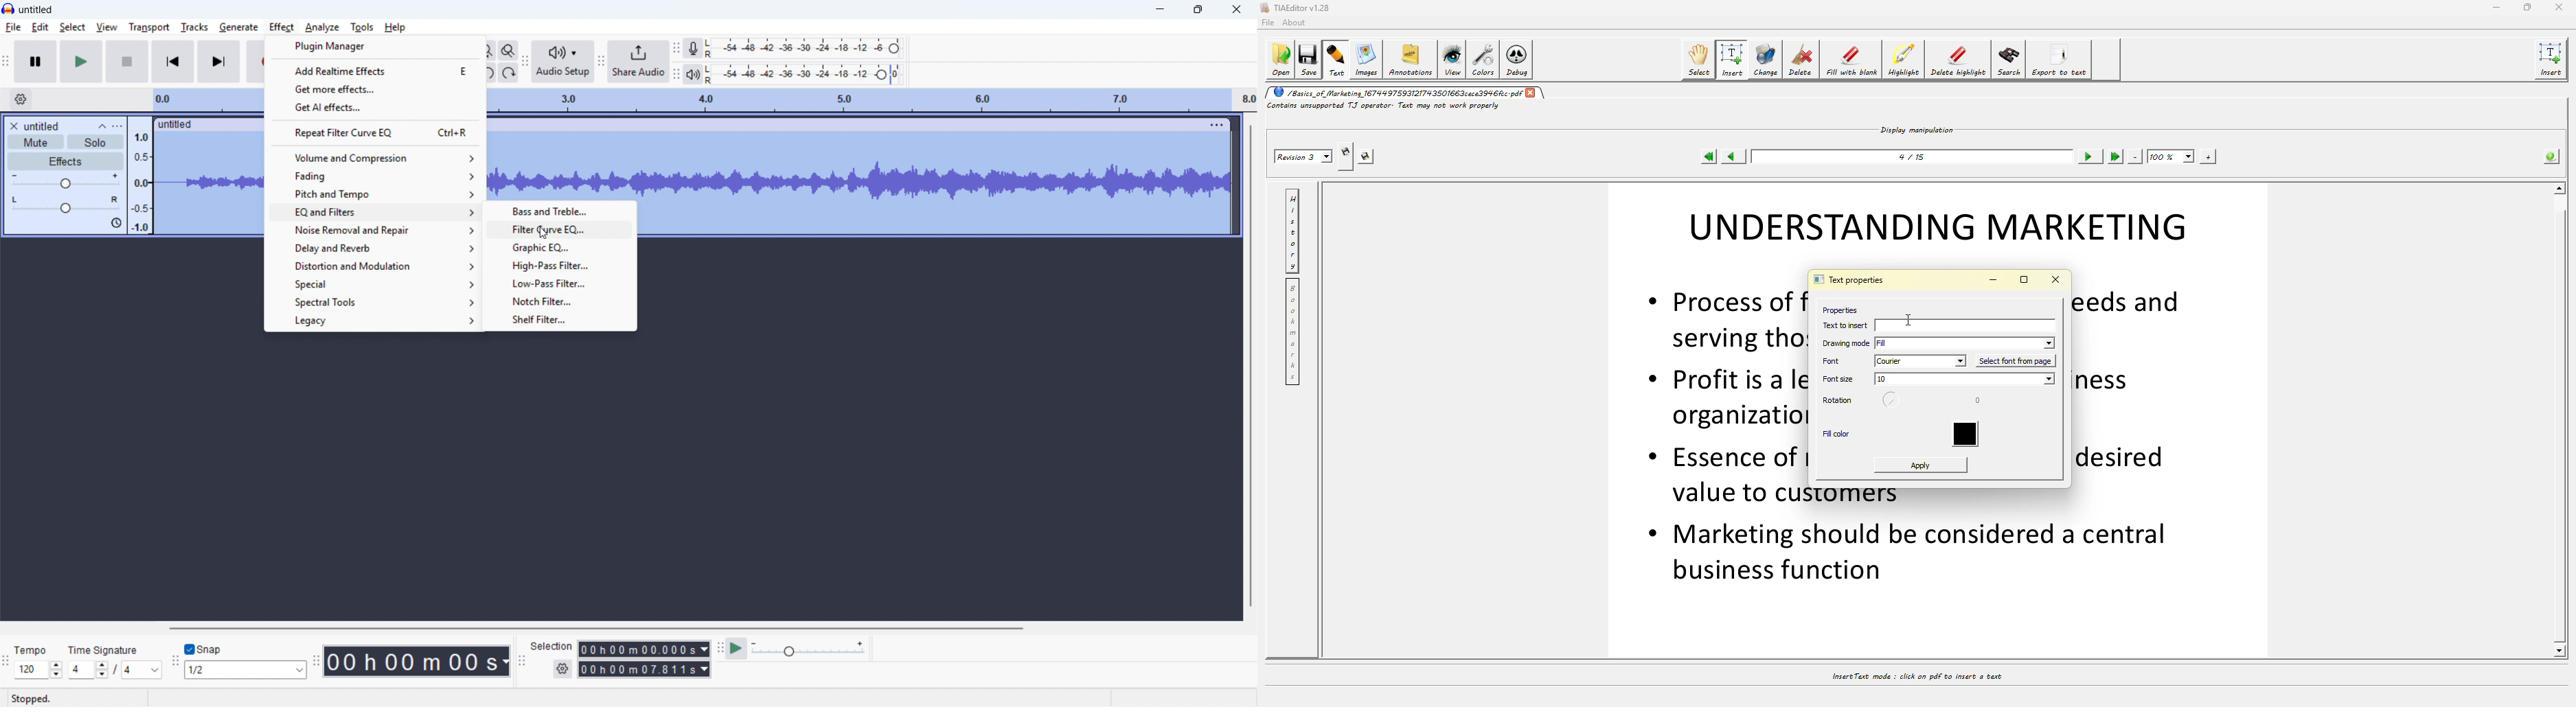 The image size is (2576, 728). I want to click on tools, so click(362, 26).